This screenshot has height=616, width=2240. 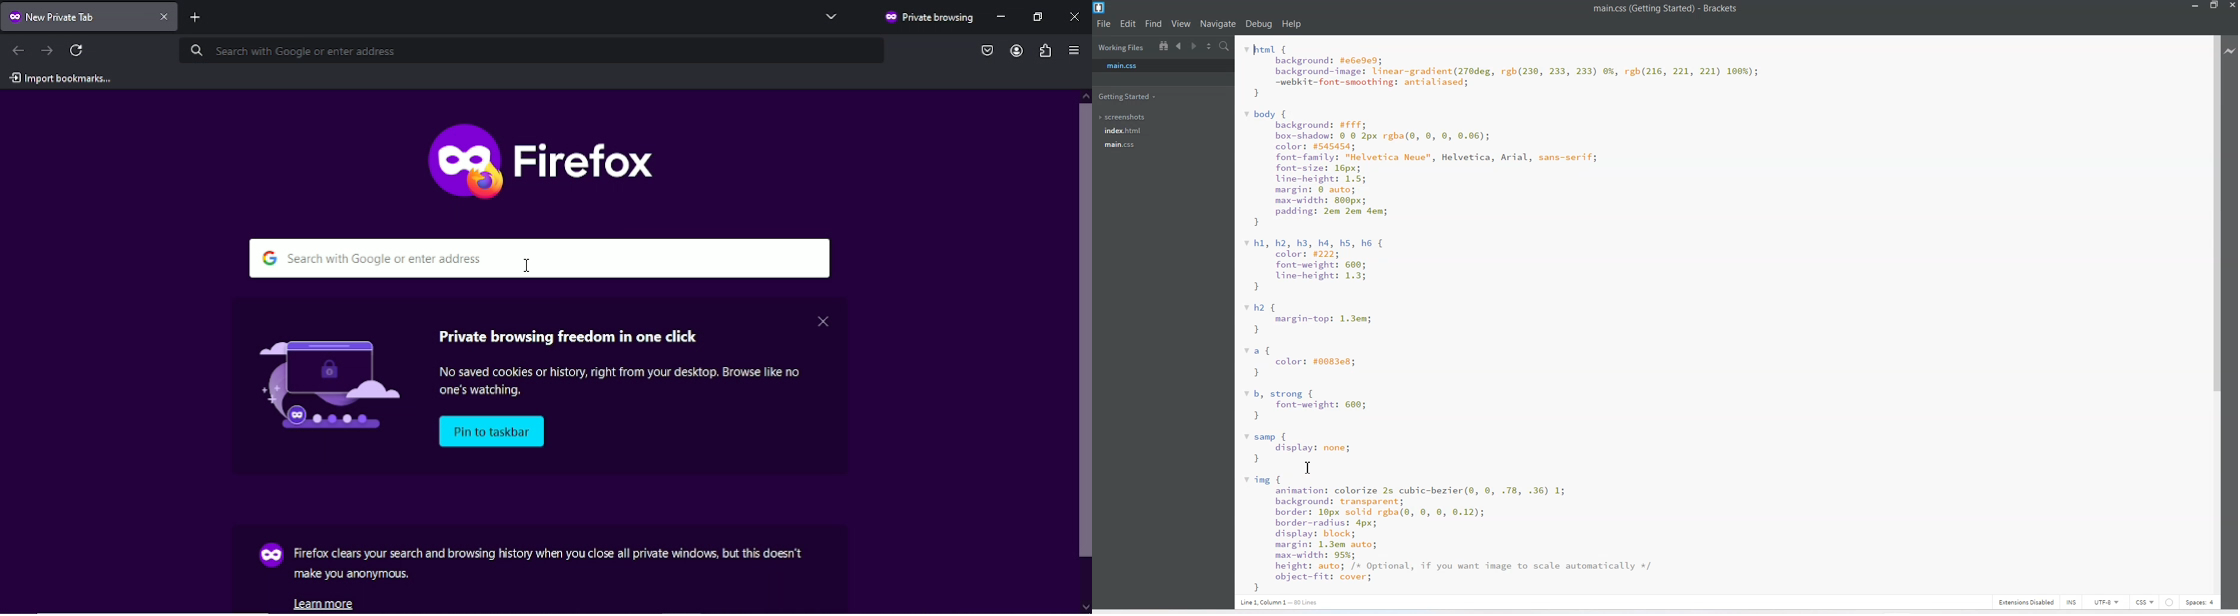 What do you see at coordinates (628, 382) in the screenshot?
I see `No saved cookies or history, right from your desktop. Browse like no one's watching.` at bounding box center [628, 382].